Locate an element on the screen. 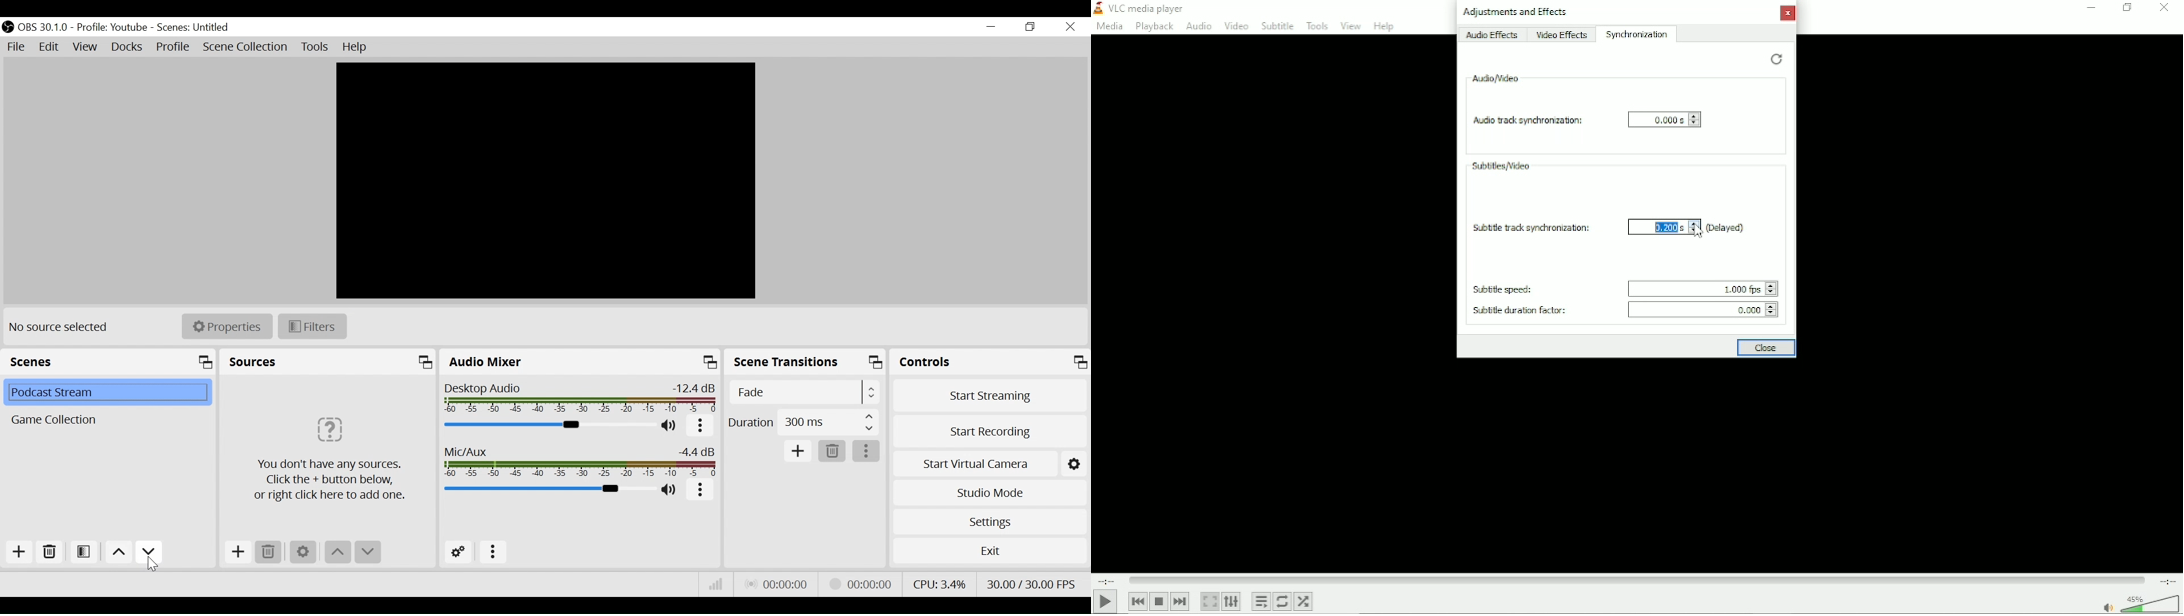 This screenshot has width=2184, height=616. Add is located at coordinates (18, 552).